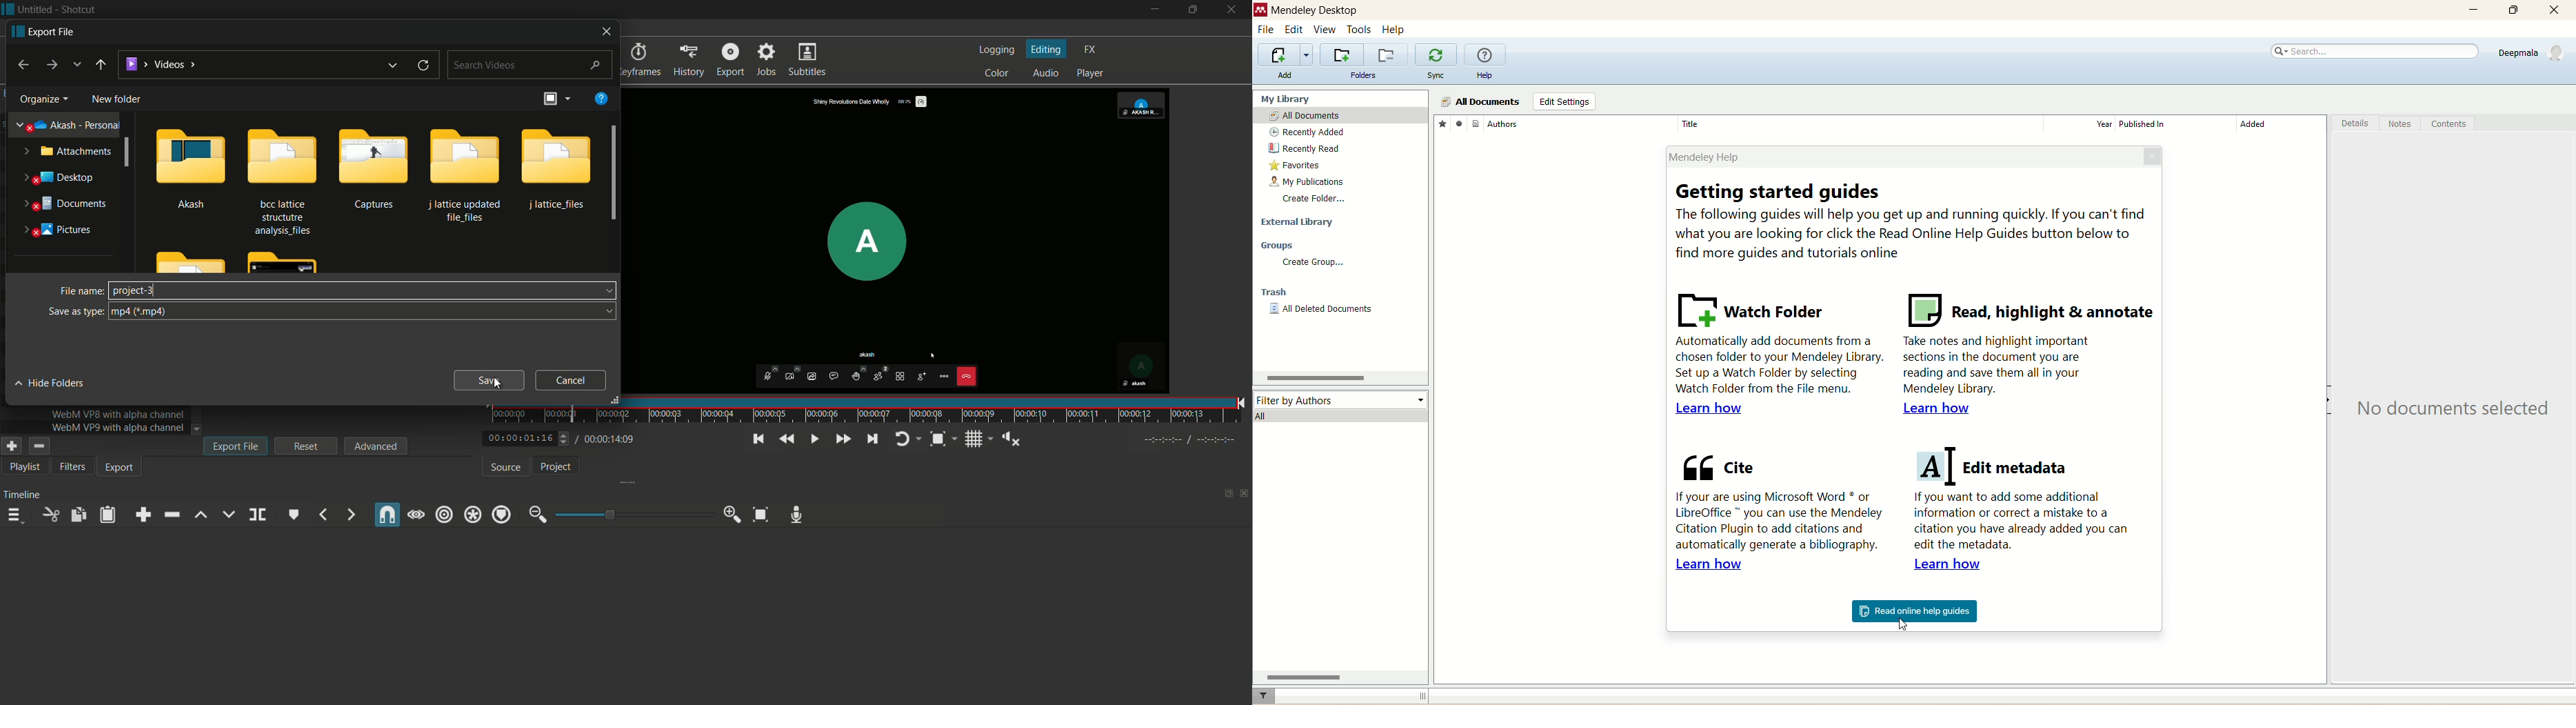 Image resolution: width=2576 pixels, height=728 pixels. I want to click on all, so click(1340, 417).